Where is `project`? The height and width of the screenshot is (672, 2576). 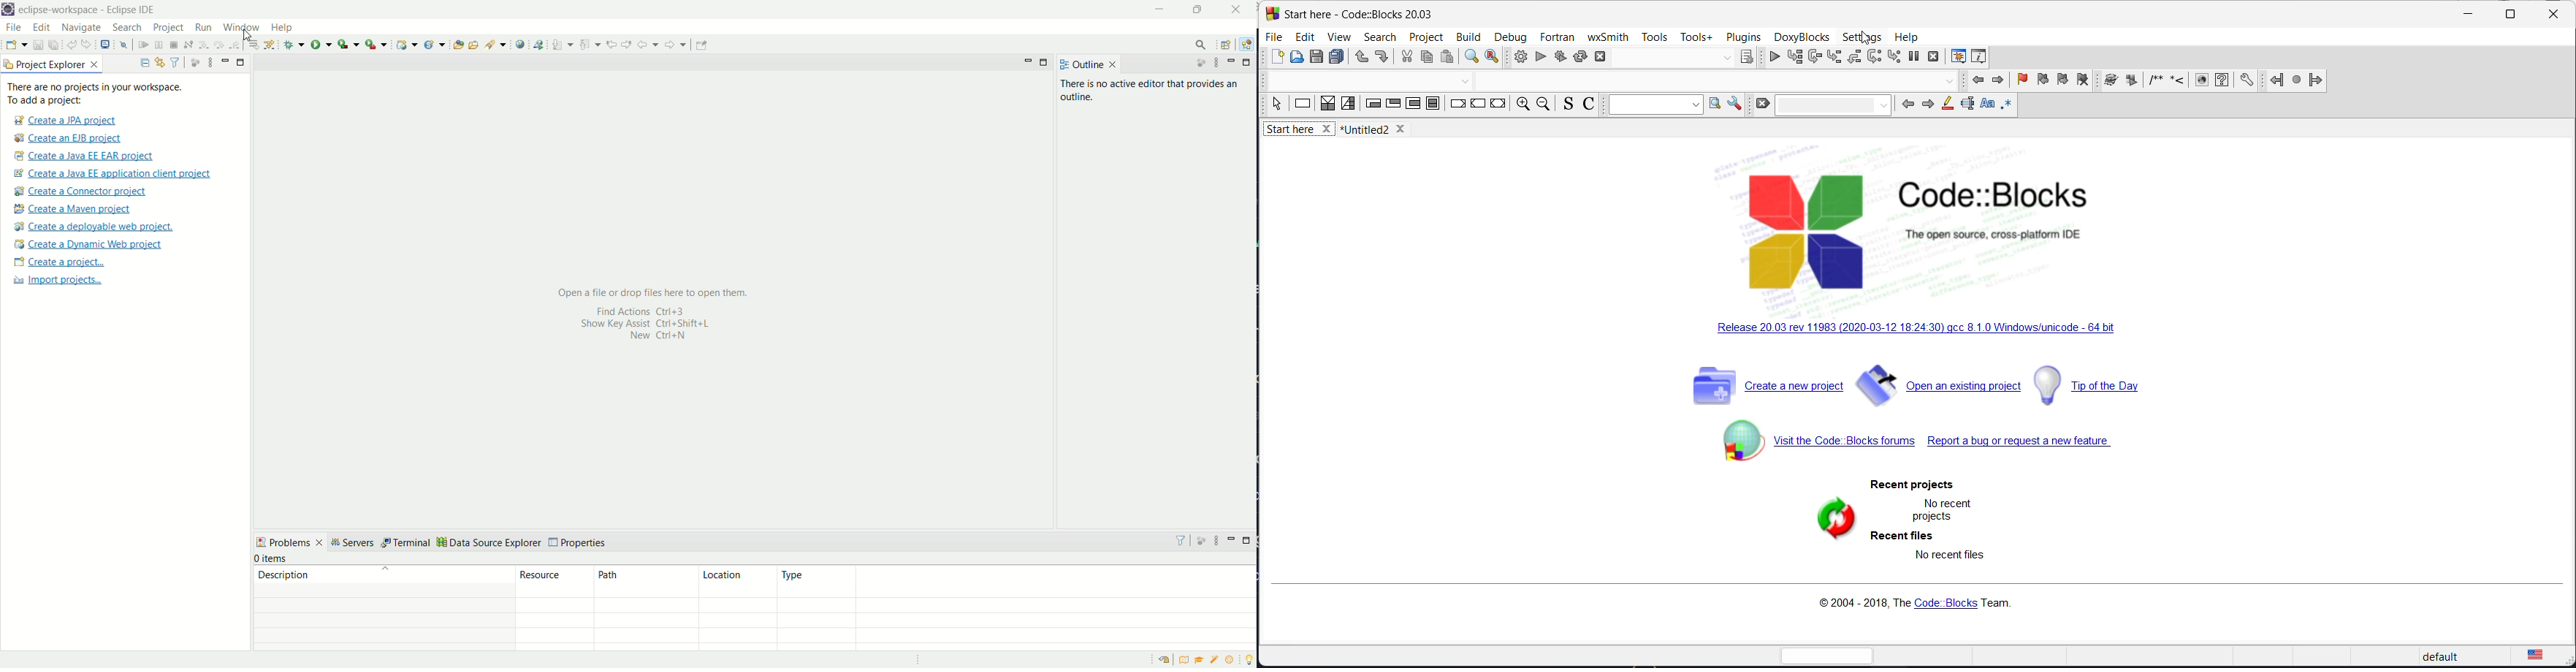
project is located at coordinates (1427, 35).